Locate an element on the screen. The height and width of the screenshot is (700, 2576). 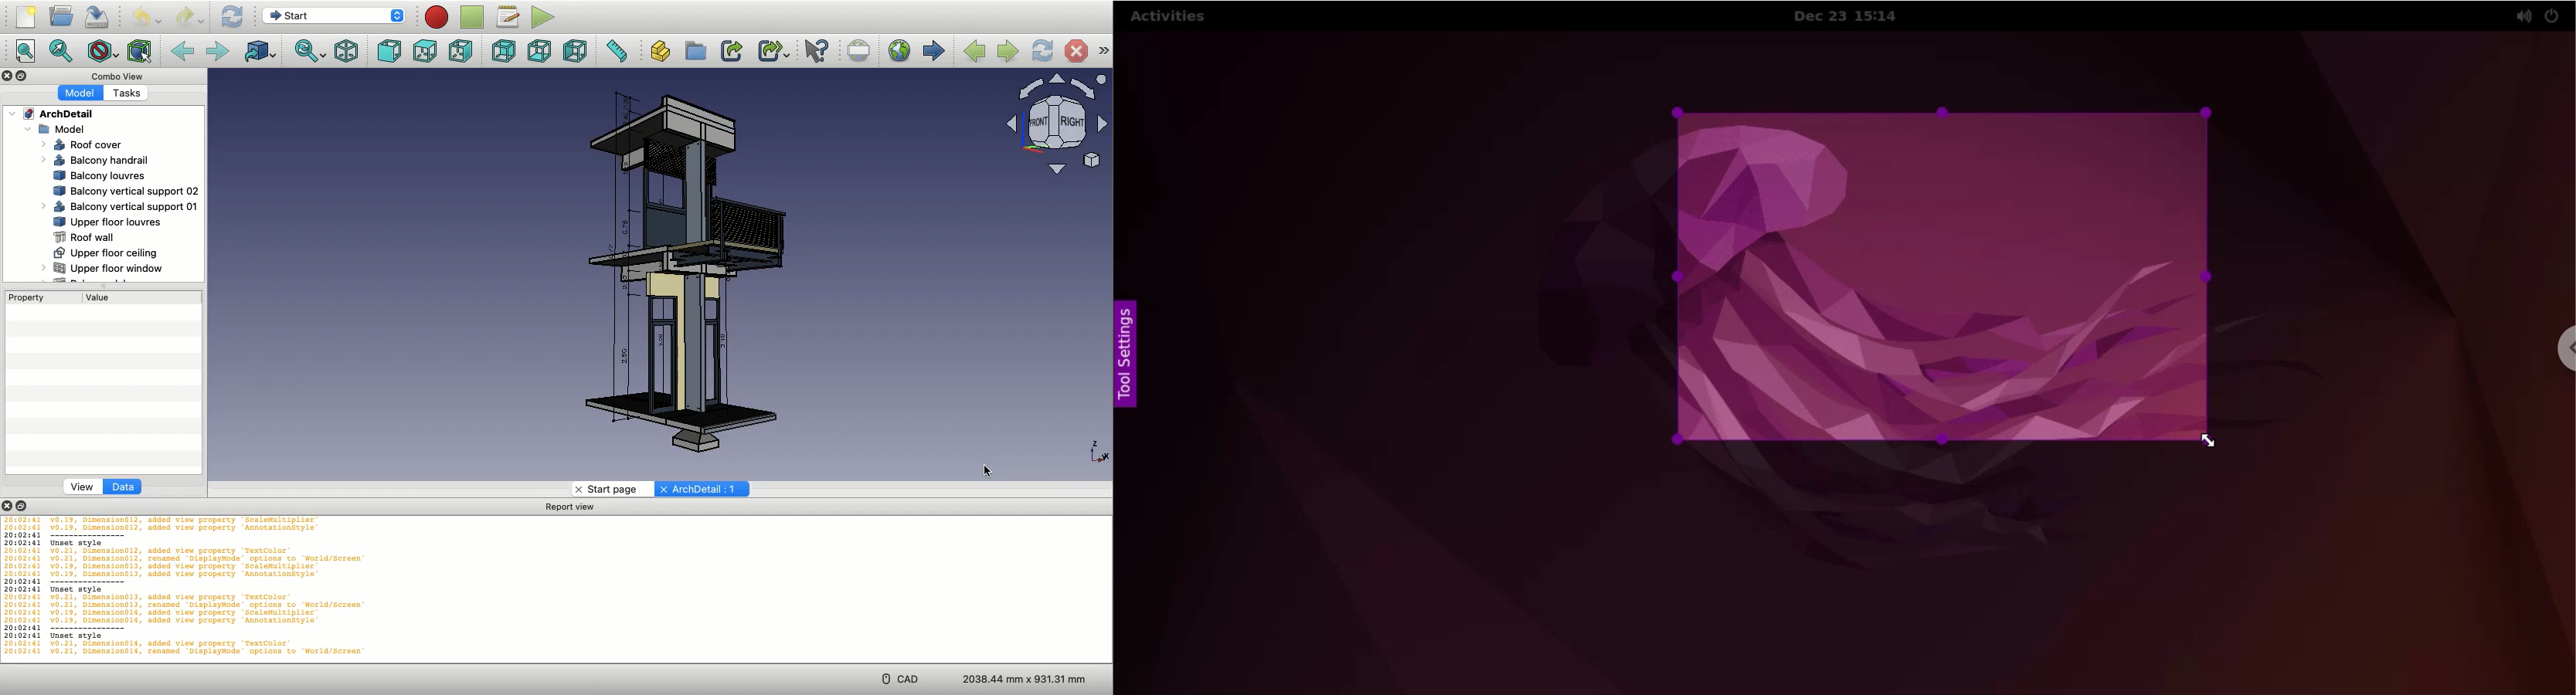
Balcony louvres is located at coordinates (97, 176).